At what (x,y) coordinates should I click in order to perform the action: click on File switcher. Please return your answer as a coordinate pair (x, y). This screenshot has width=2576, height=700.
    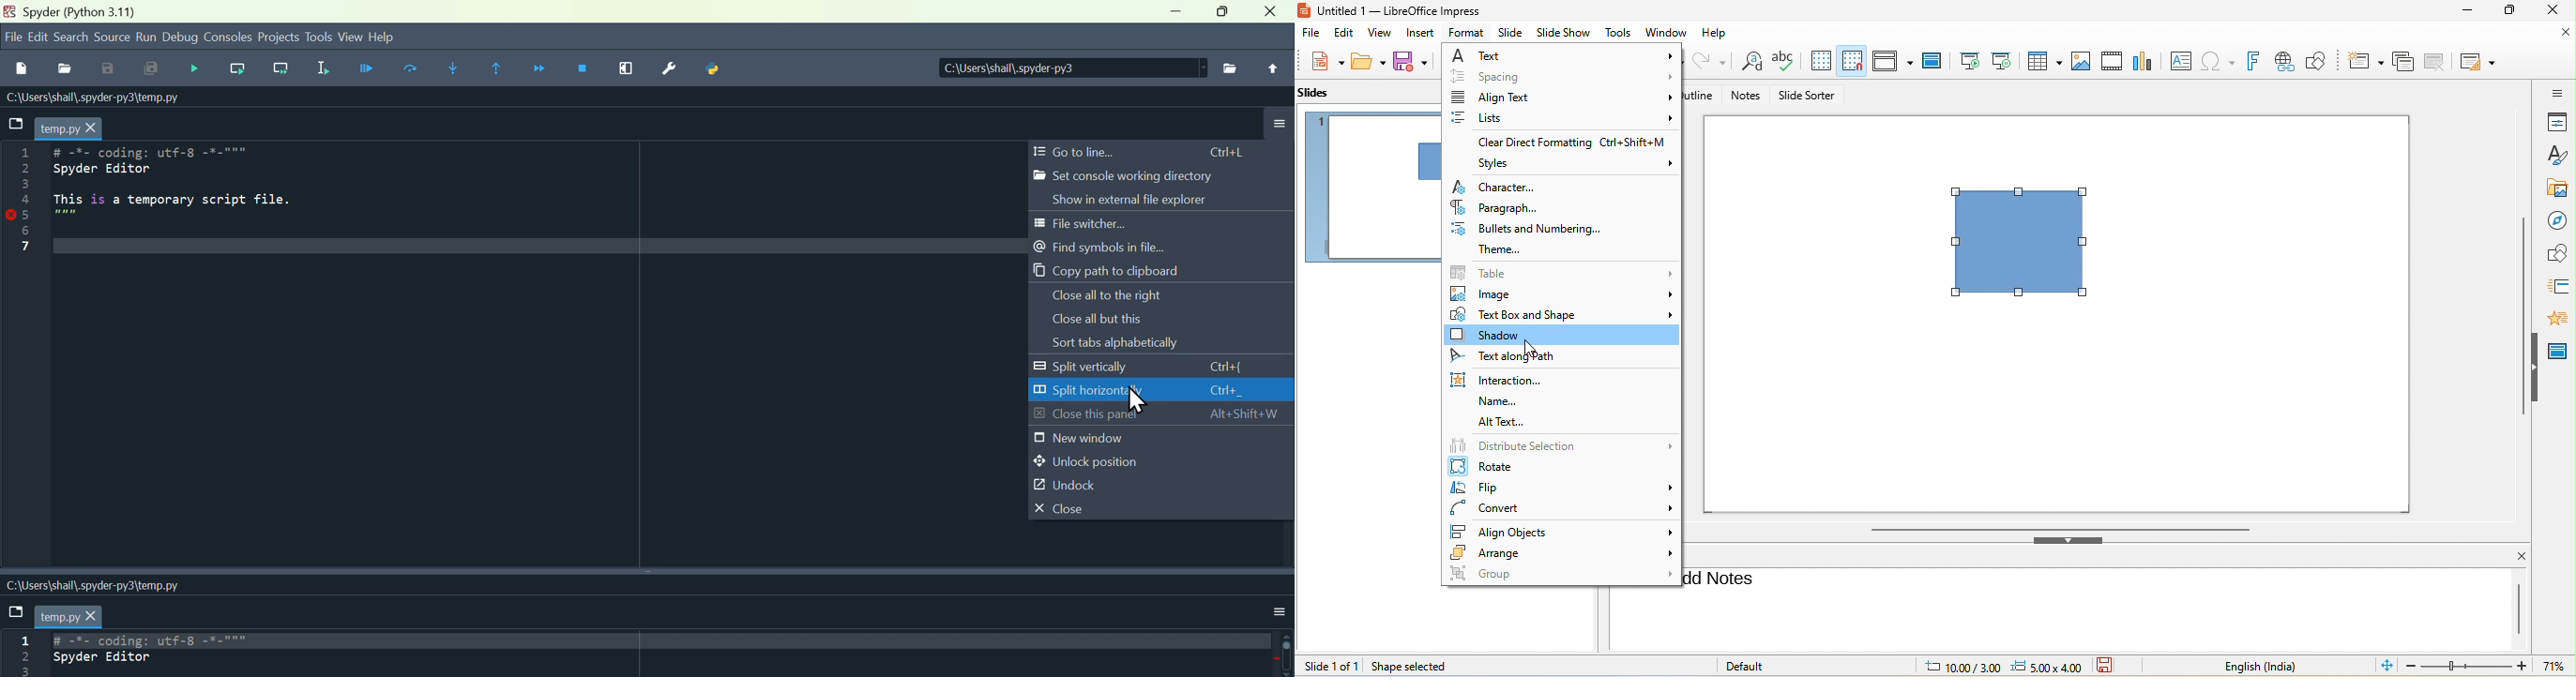
    Looking at the image, I should click on (1079, 225).